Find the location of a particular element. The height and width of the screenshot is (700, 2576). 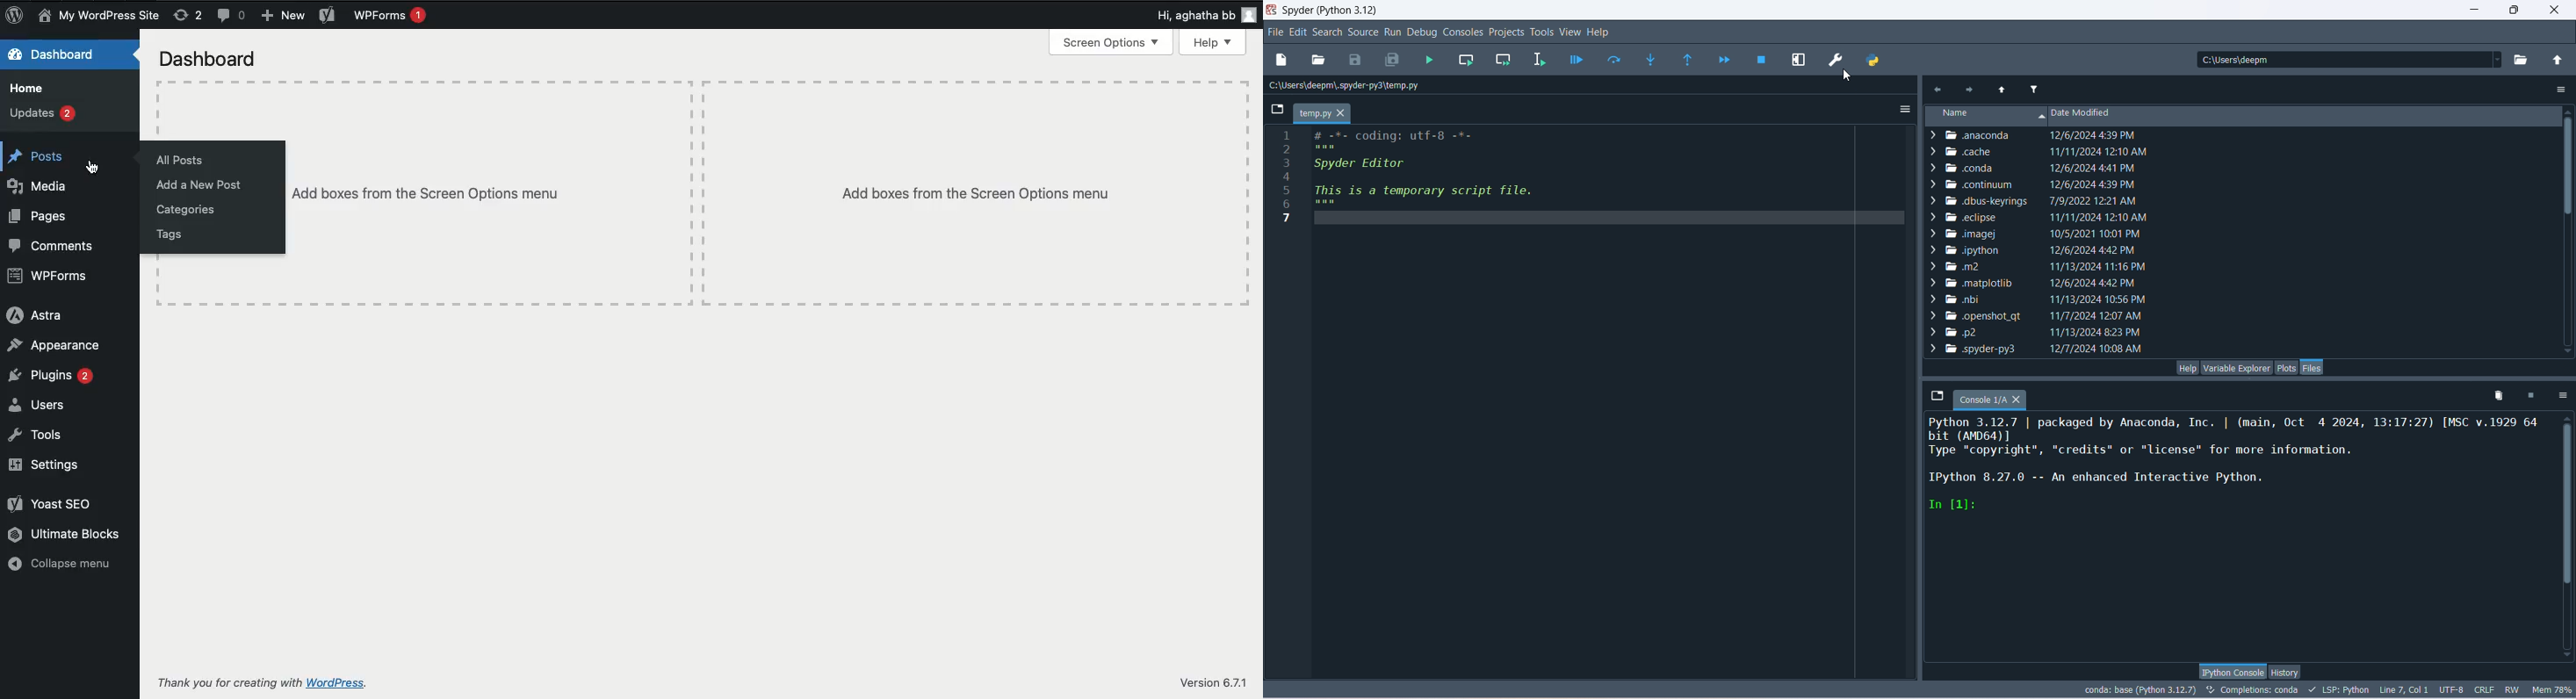

folder details is located at coordinates (2039, 298).